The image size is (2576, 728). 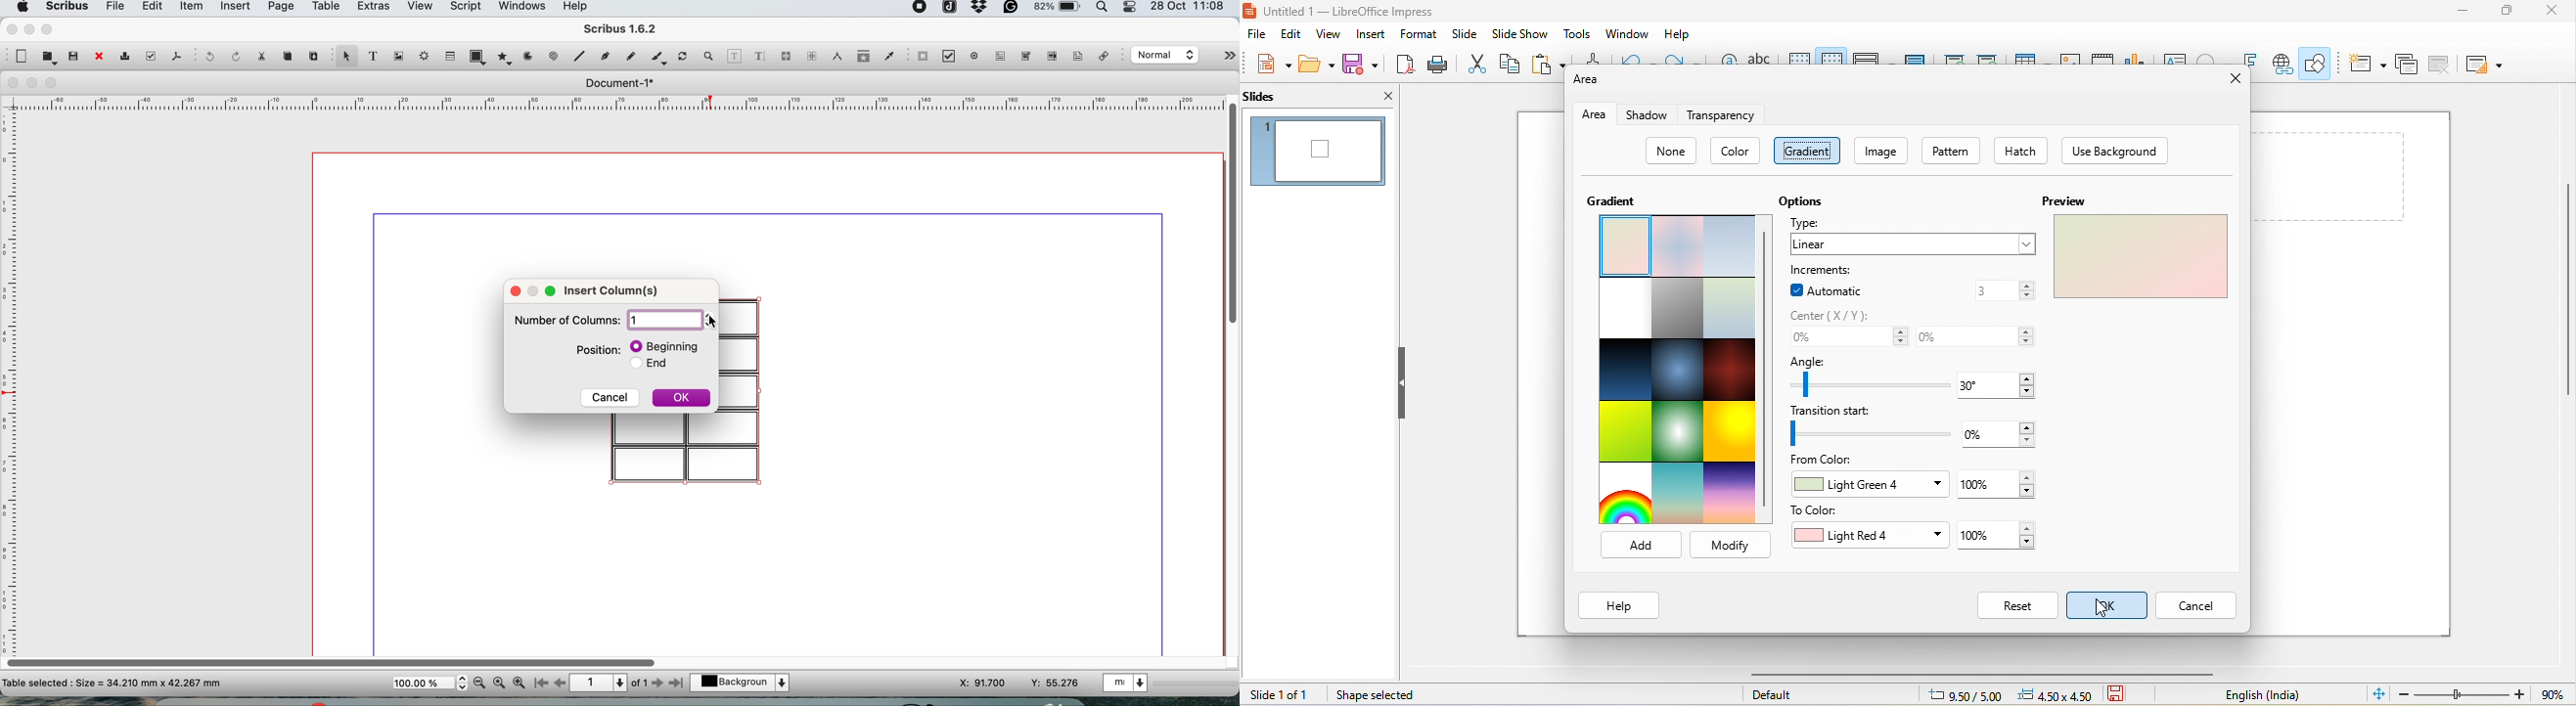 I want to click on select item, so click(x=345, y=57).